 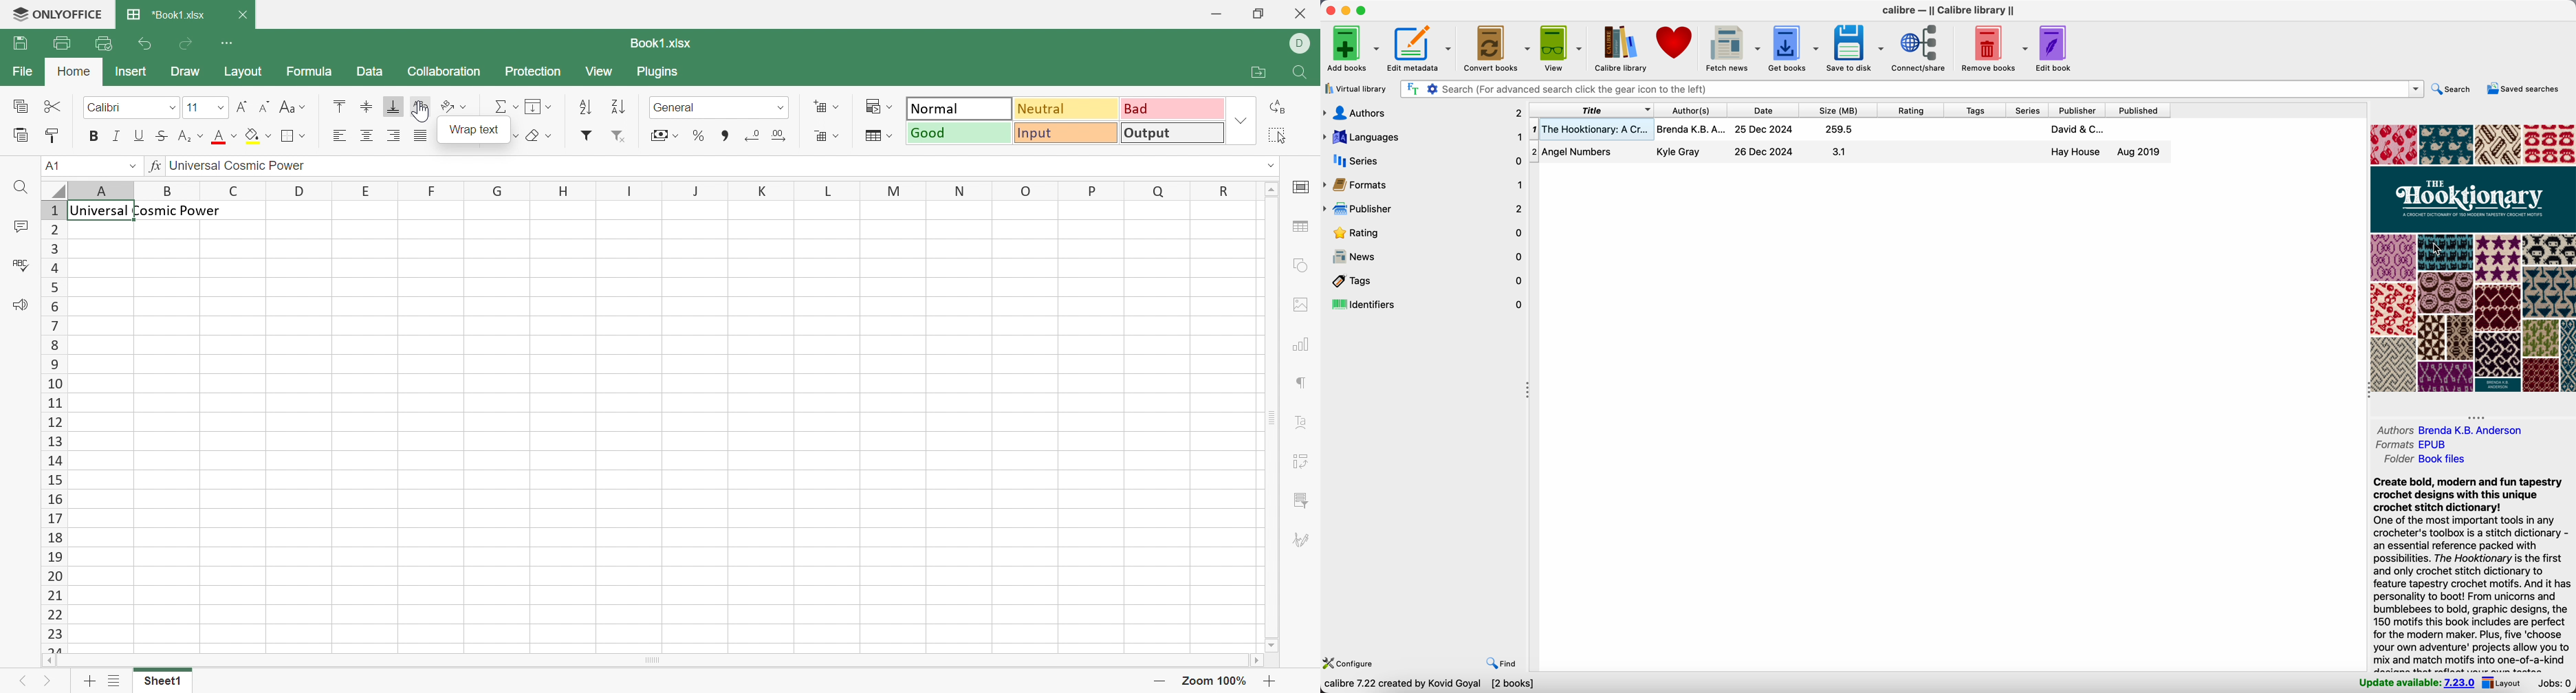 What do you see at coordinates (959, 109) in the screenshot?
I see `Normal` at bounding box center [959, 109].